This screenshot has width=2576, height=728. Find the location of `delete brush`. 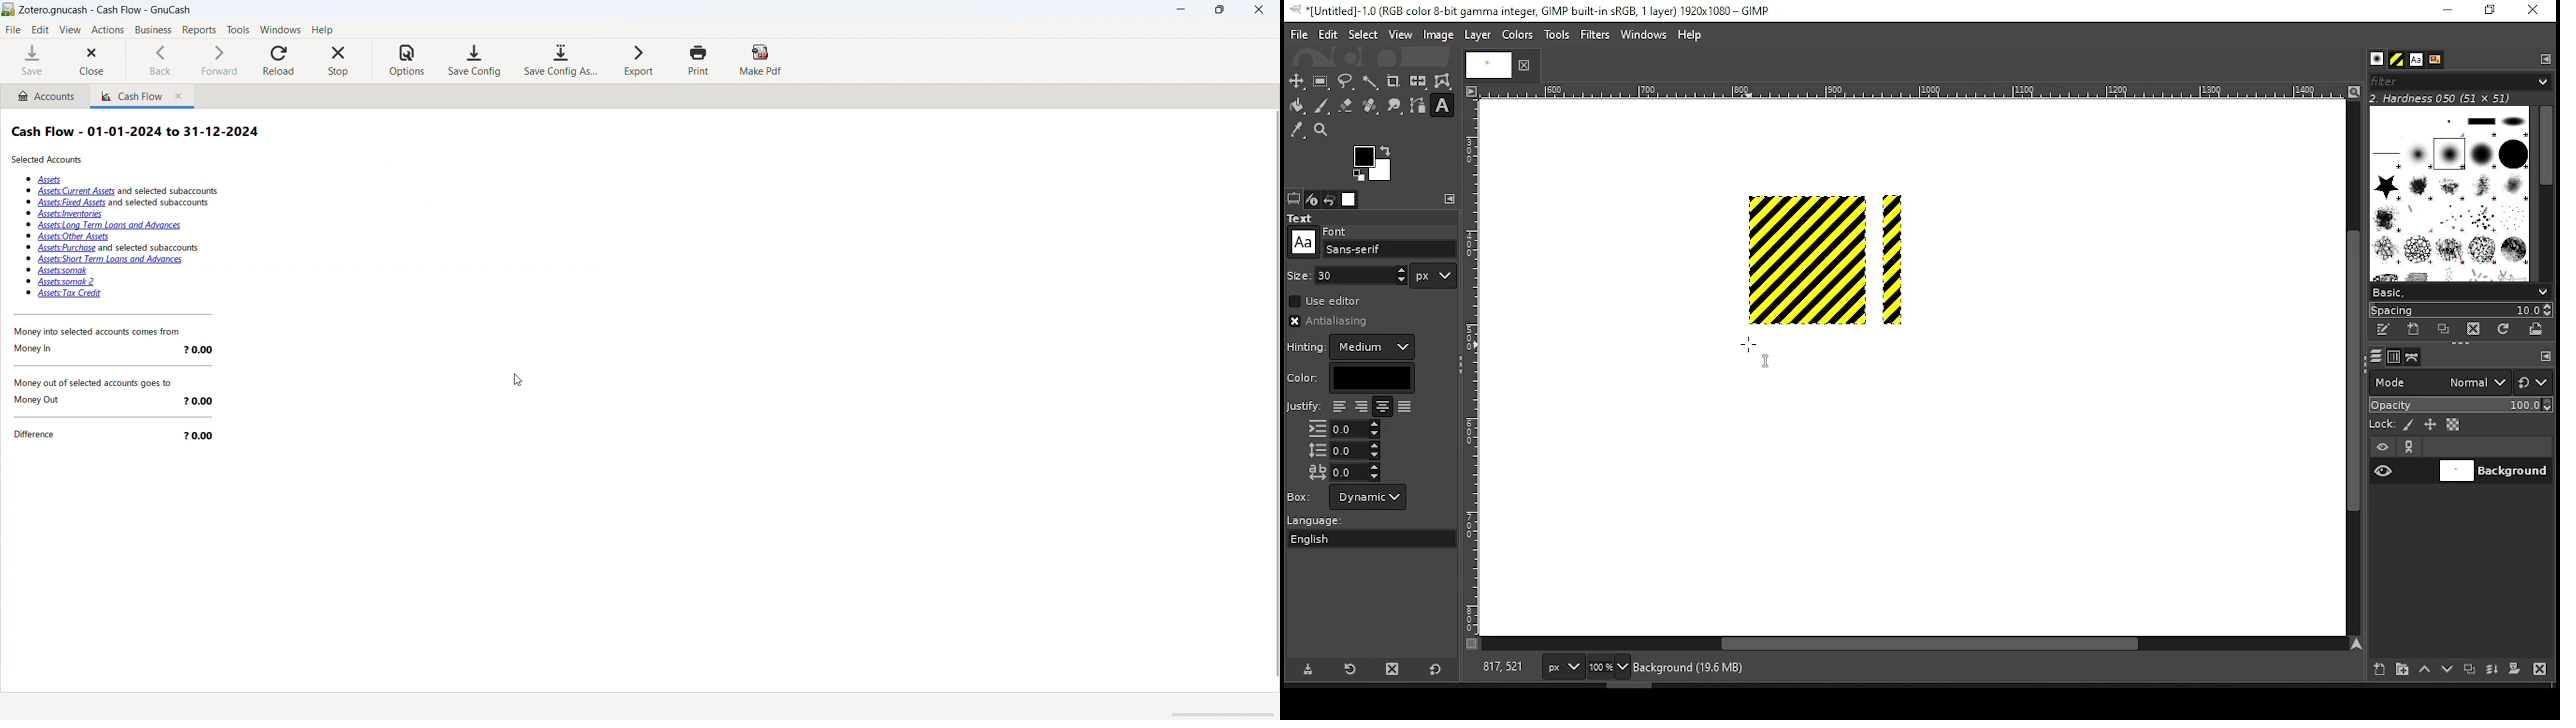

delete brush is located at coordinates (2476, 330).